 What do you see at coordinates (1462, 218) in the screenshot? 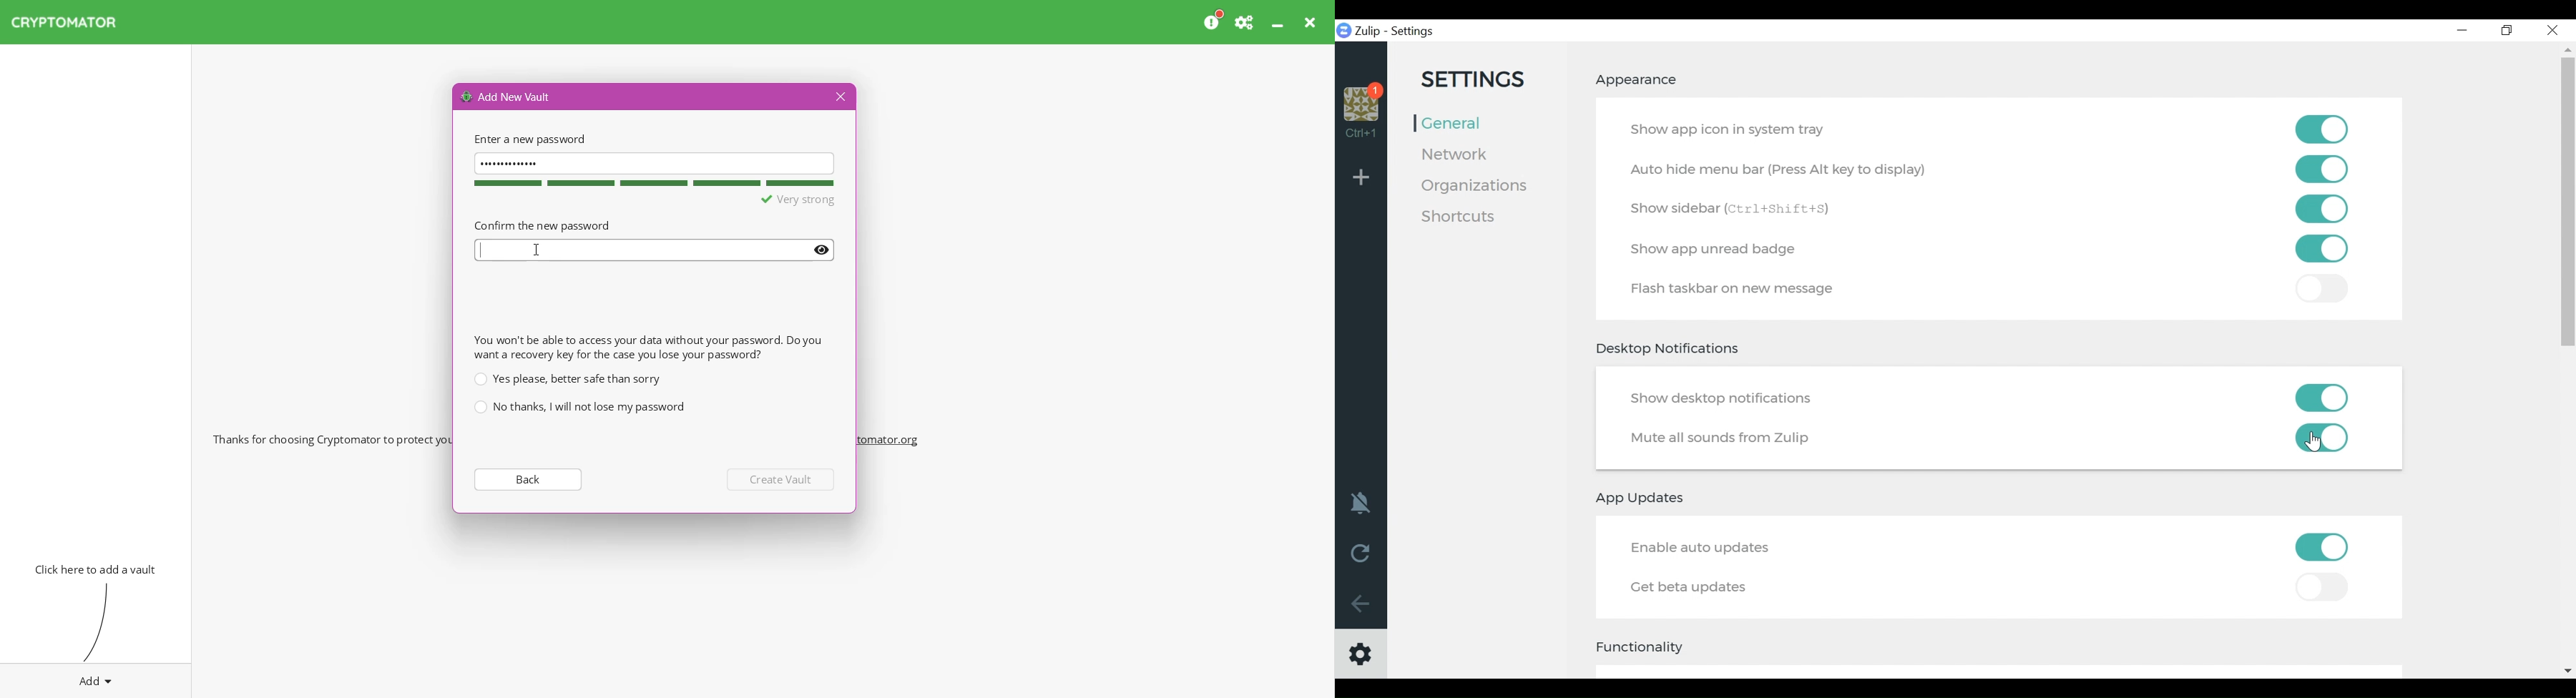
I see `Shortcuts` at bounding box center [1462, 218].